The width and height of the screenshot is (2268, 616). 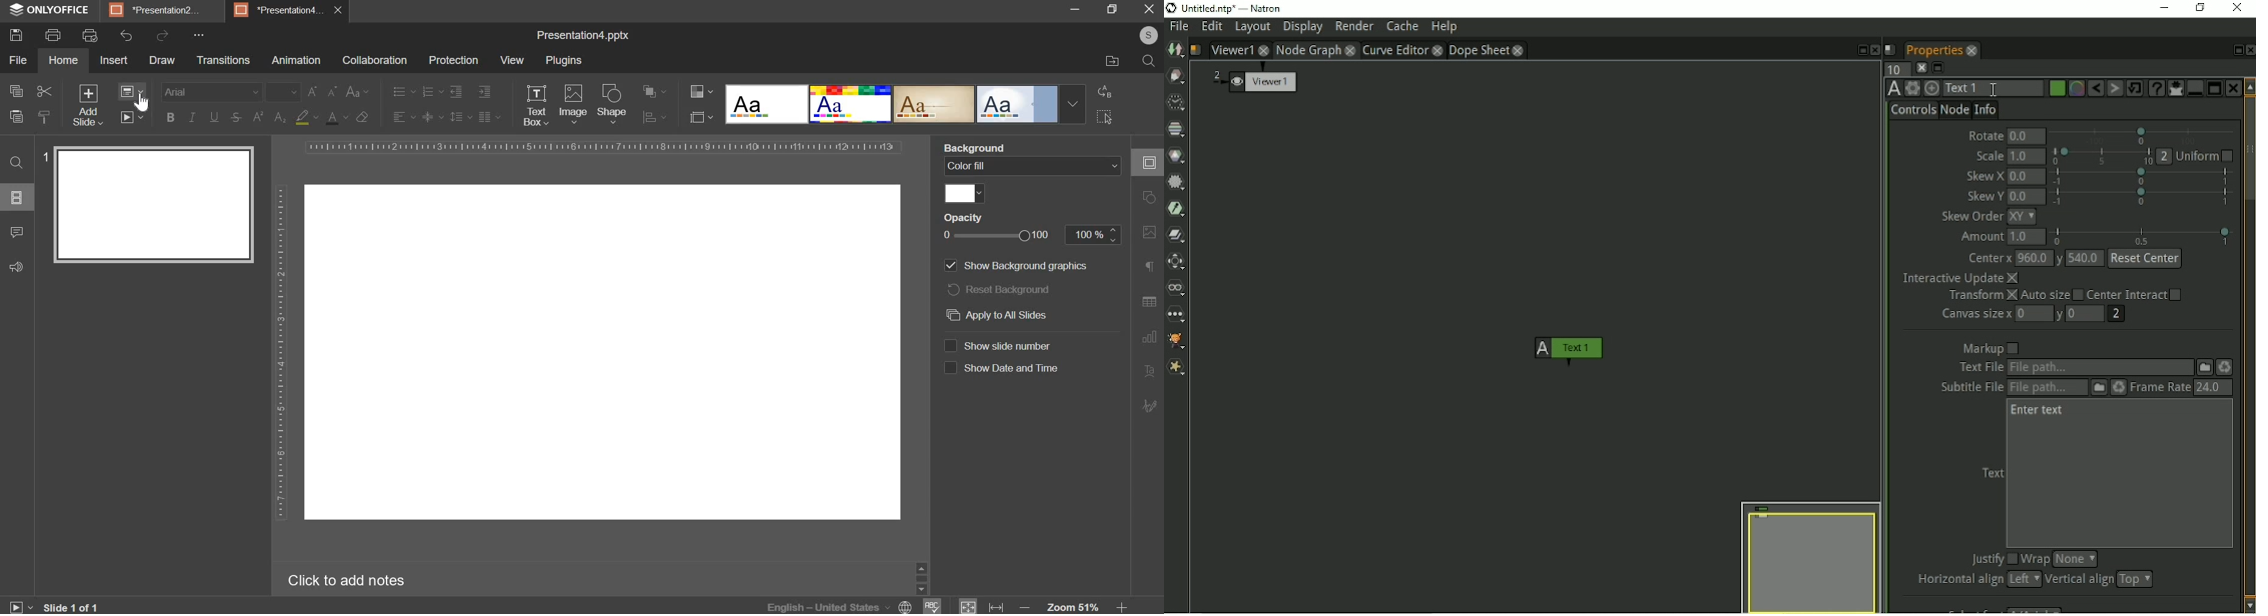 What do you see at coordinates (305, 118) in the screenshot?
I see `fill color` at bounding box center [305, 118].